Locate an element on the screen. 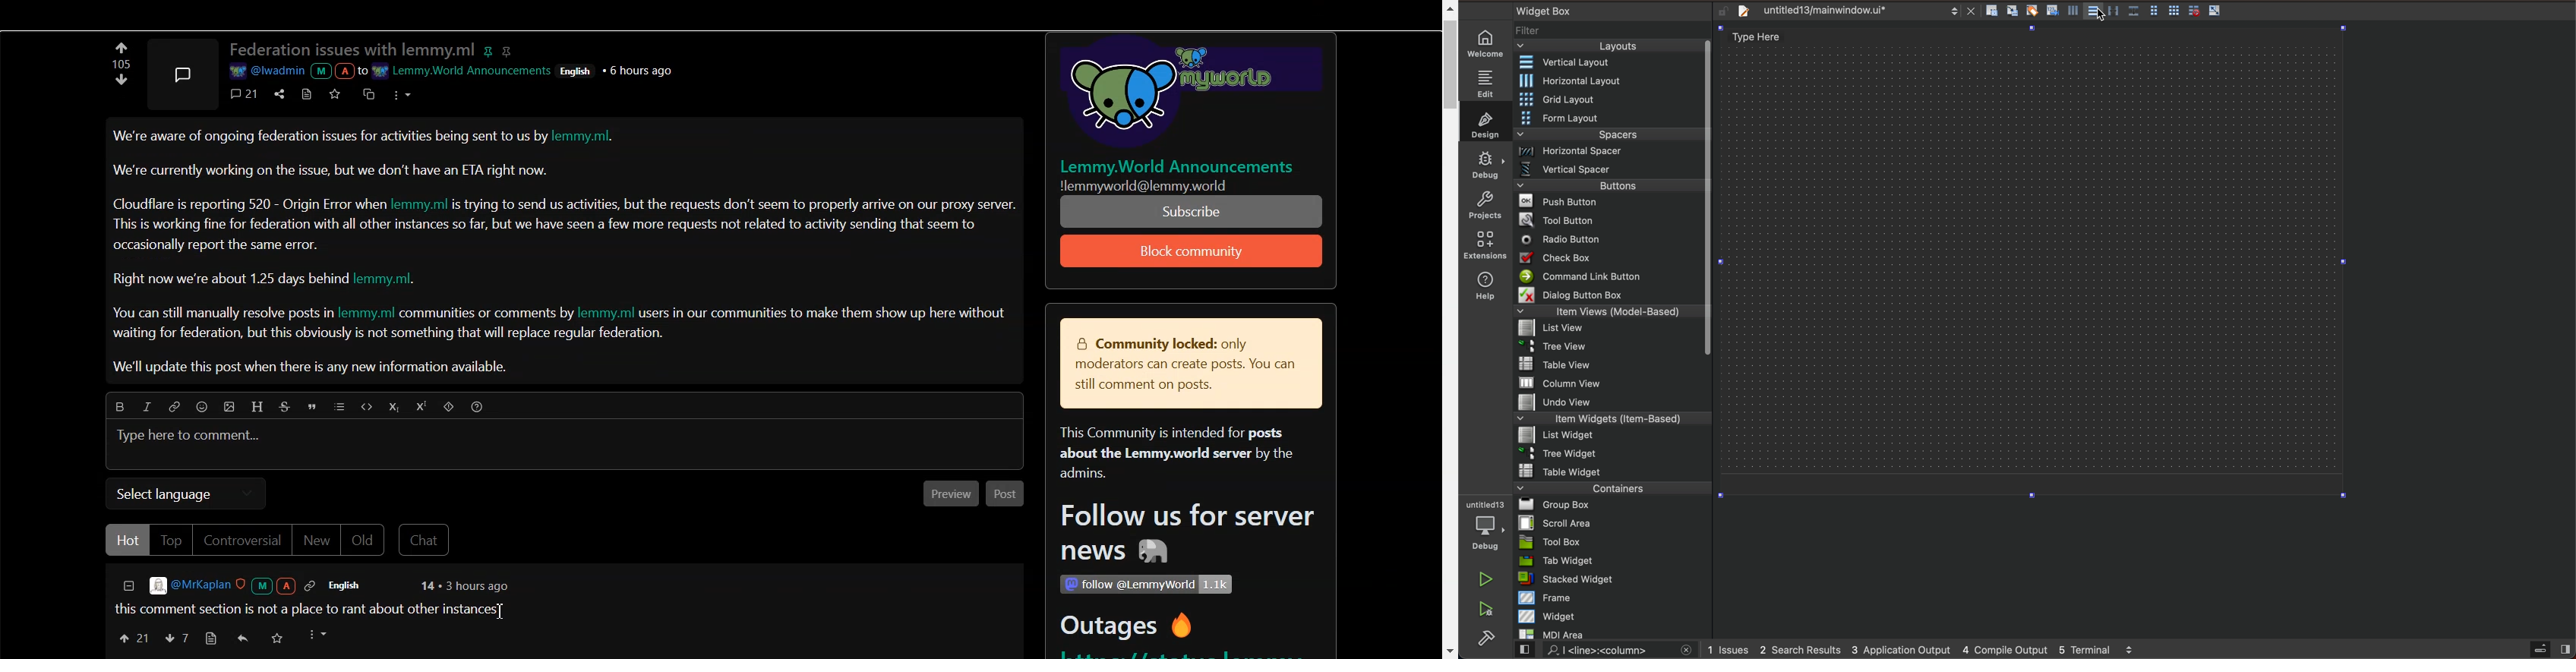  home is located at coordinates (1487, 44).